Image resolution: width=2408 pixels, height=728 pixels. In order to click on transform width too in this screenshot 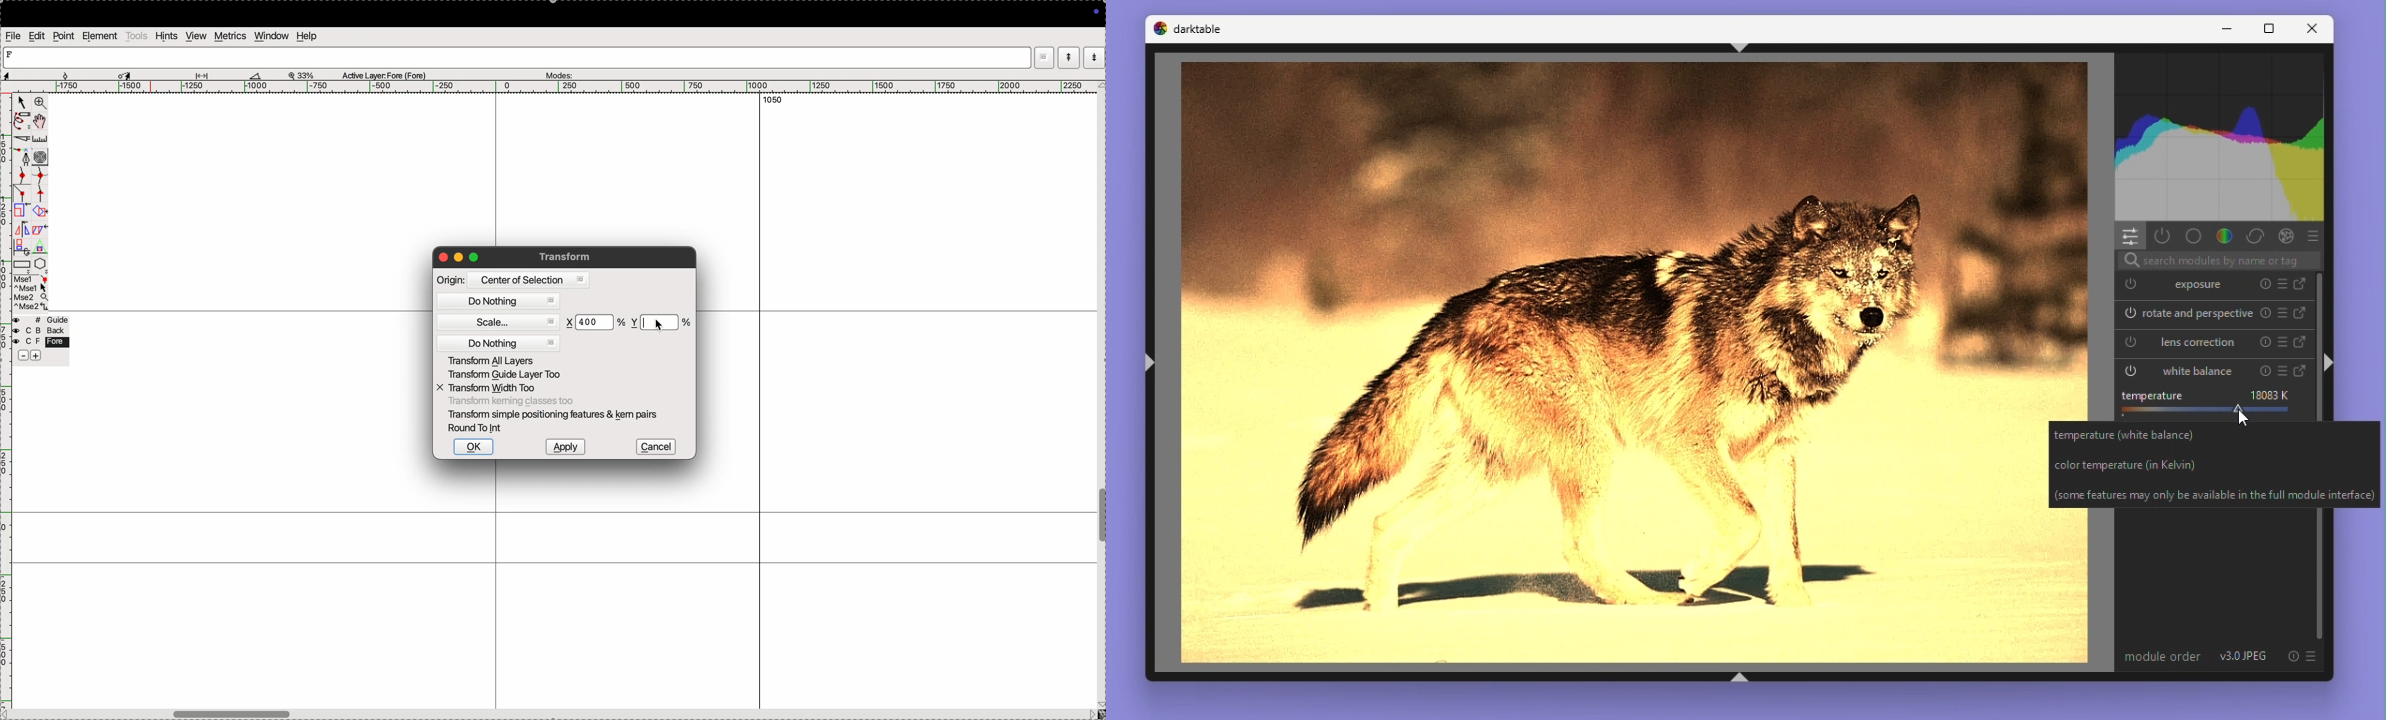, I will do `click(492, 388)`.